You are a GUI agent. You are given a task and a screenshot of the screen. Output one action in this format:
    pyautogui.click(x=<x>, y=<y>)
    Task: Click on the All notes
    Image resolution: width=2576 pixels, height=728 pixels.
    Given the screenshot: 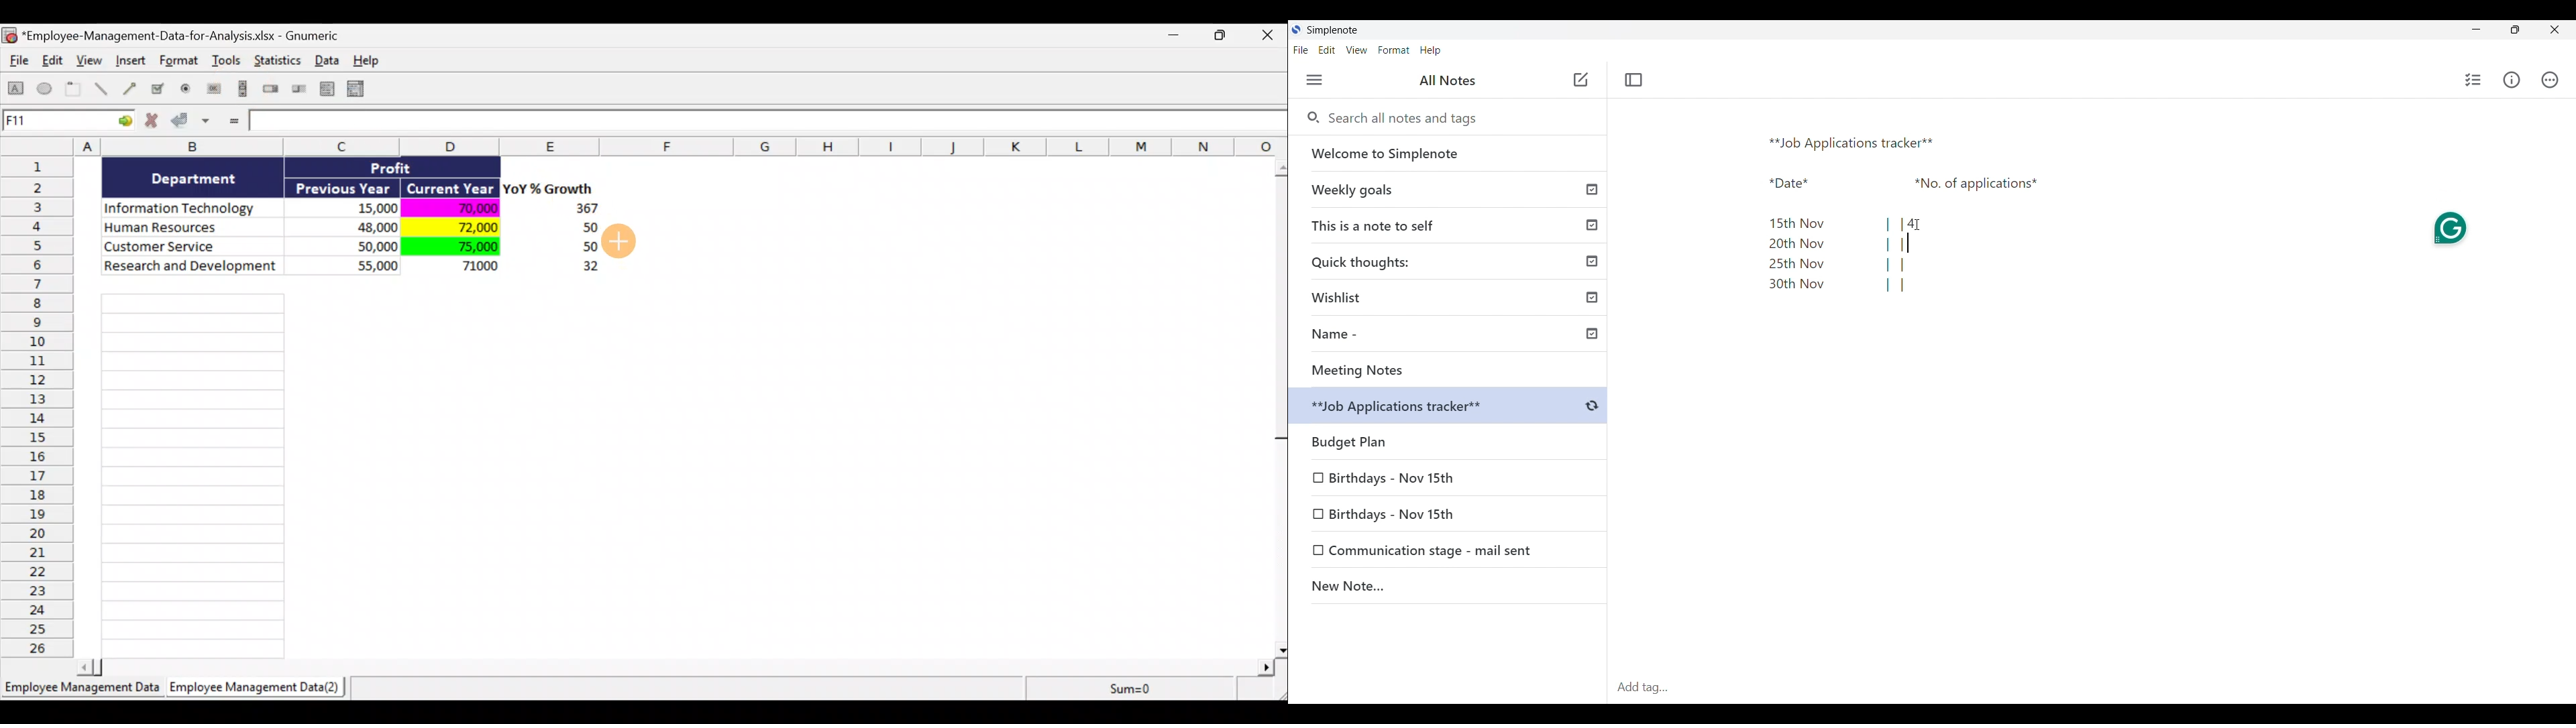 What is the action you would take?
    pyautogui.click(x=1448, y=80)
    